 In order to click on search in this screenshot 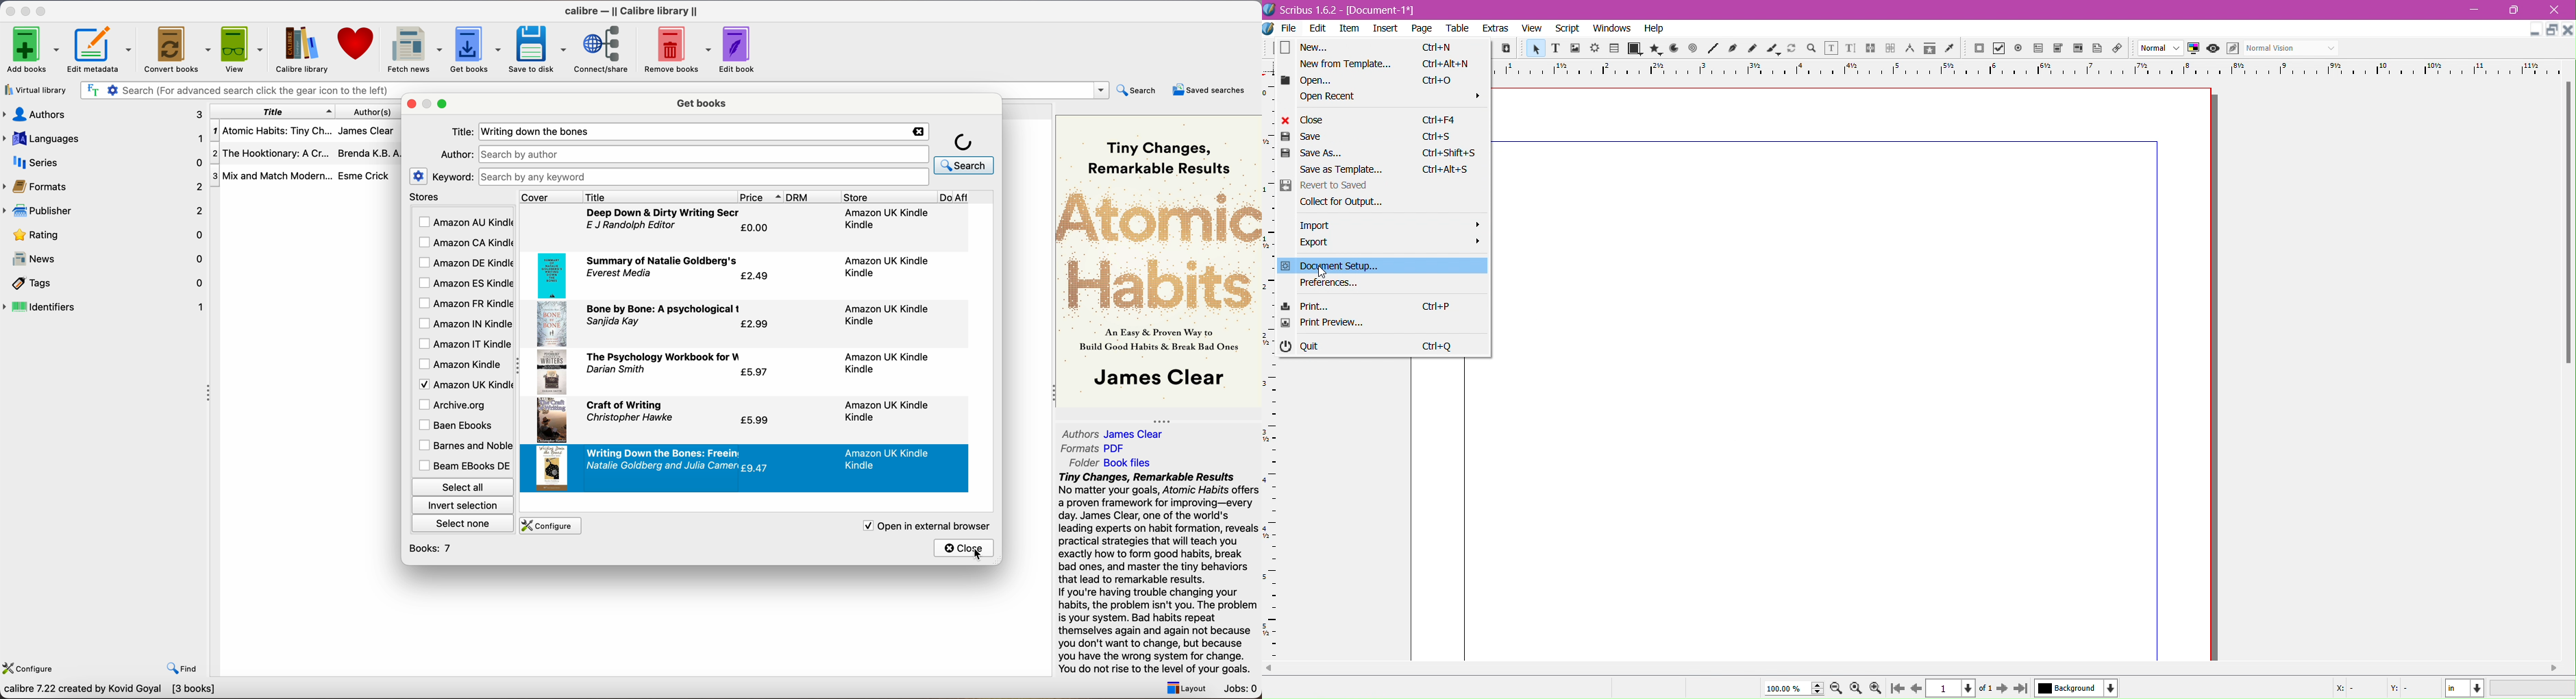, I will do `click(1138, 90)`.